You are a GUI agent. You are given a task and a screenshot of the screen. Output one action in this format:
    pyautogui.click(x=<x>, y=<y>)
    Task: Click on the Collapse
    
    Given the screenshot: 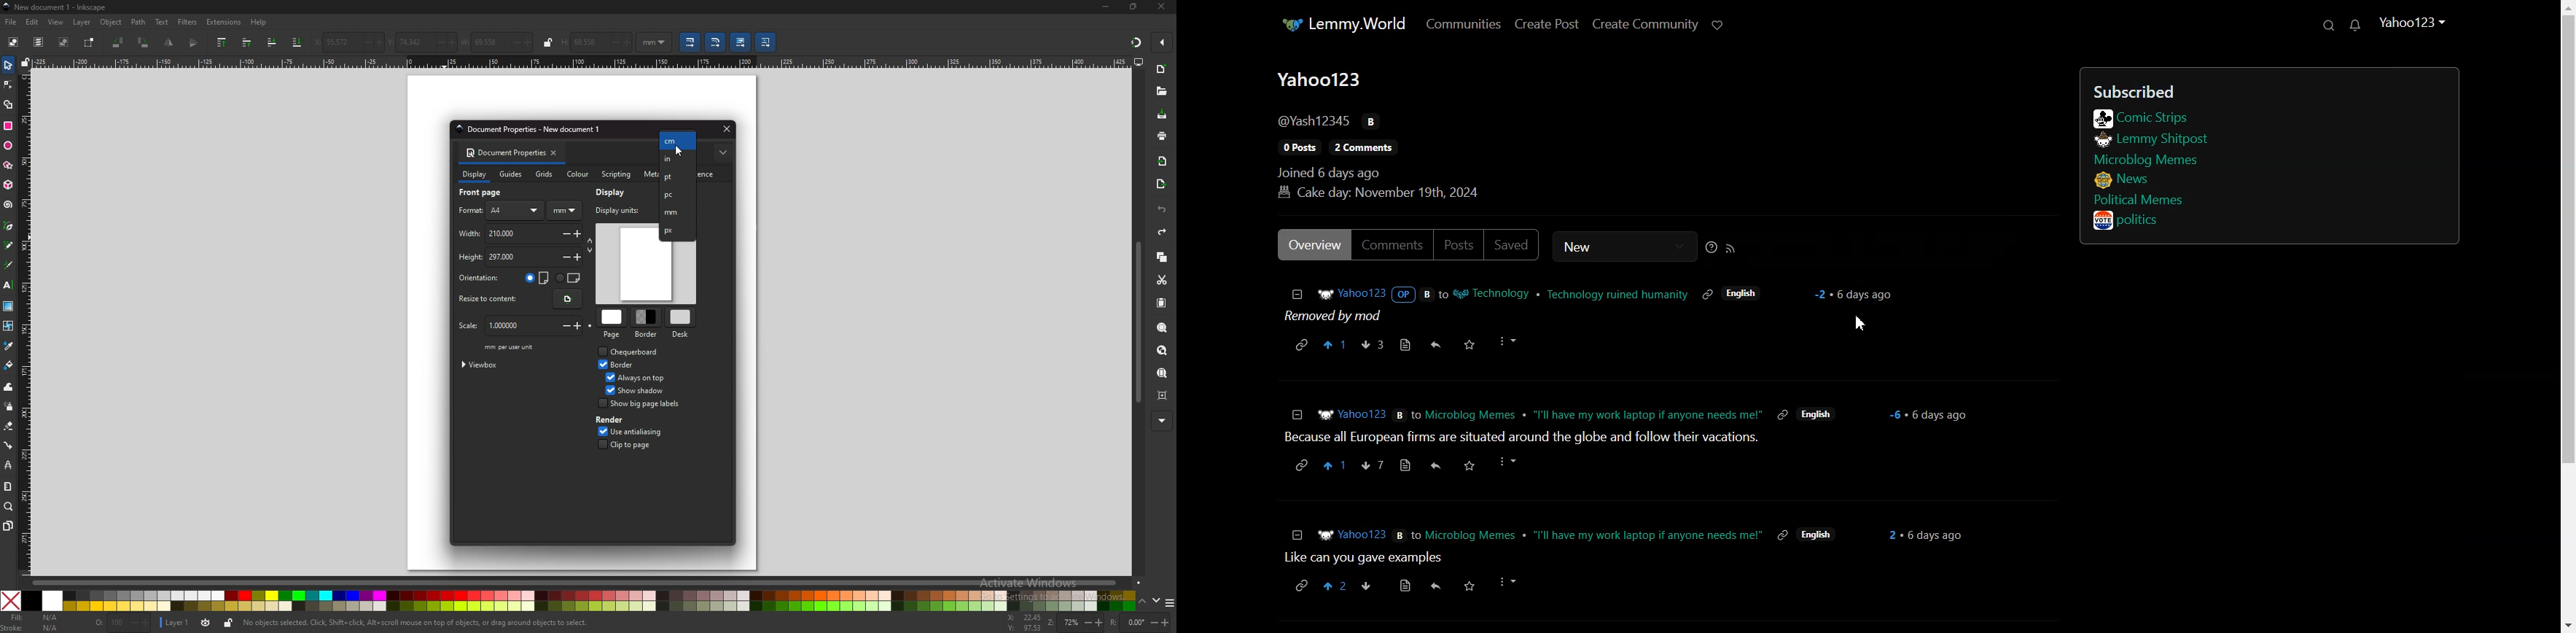 What is the action you would take?
    pyautogui.click(x=1297, y=294)
    